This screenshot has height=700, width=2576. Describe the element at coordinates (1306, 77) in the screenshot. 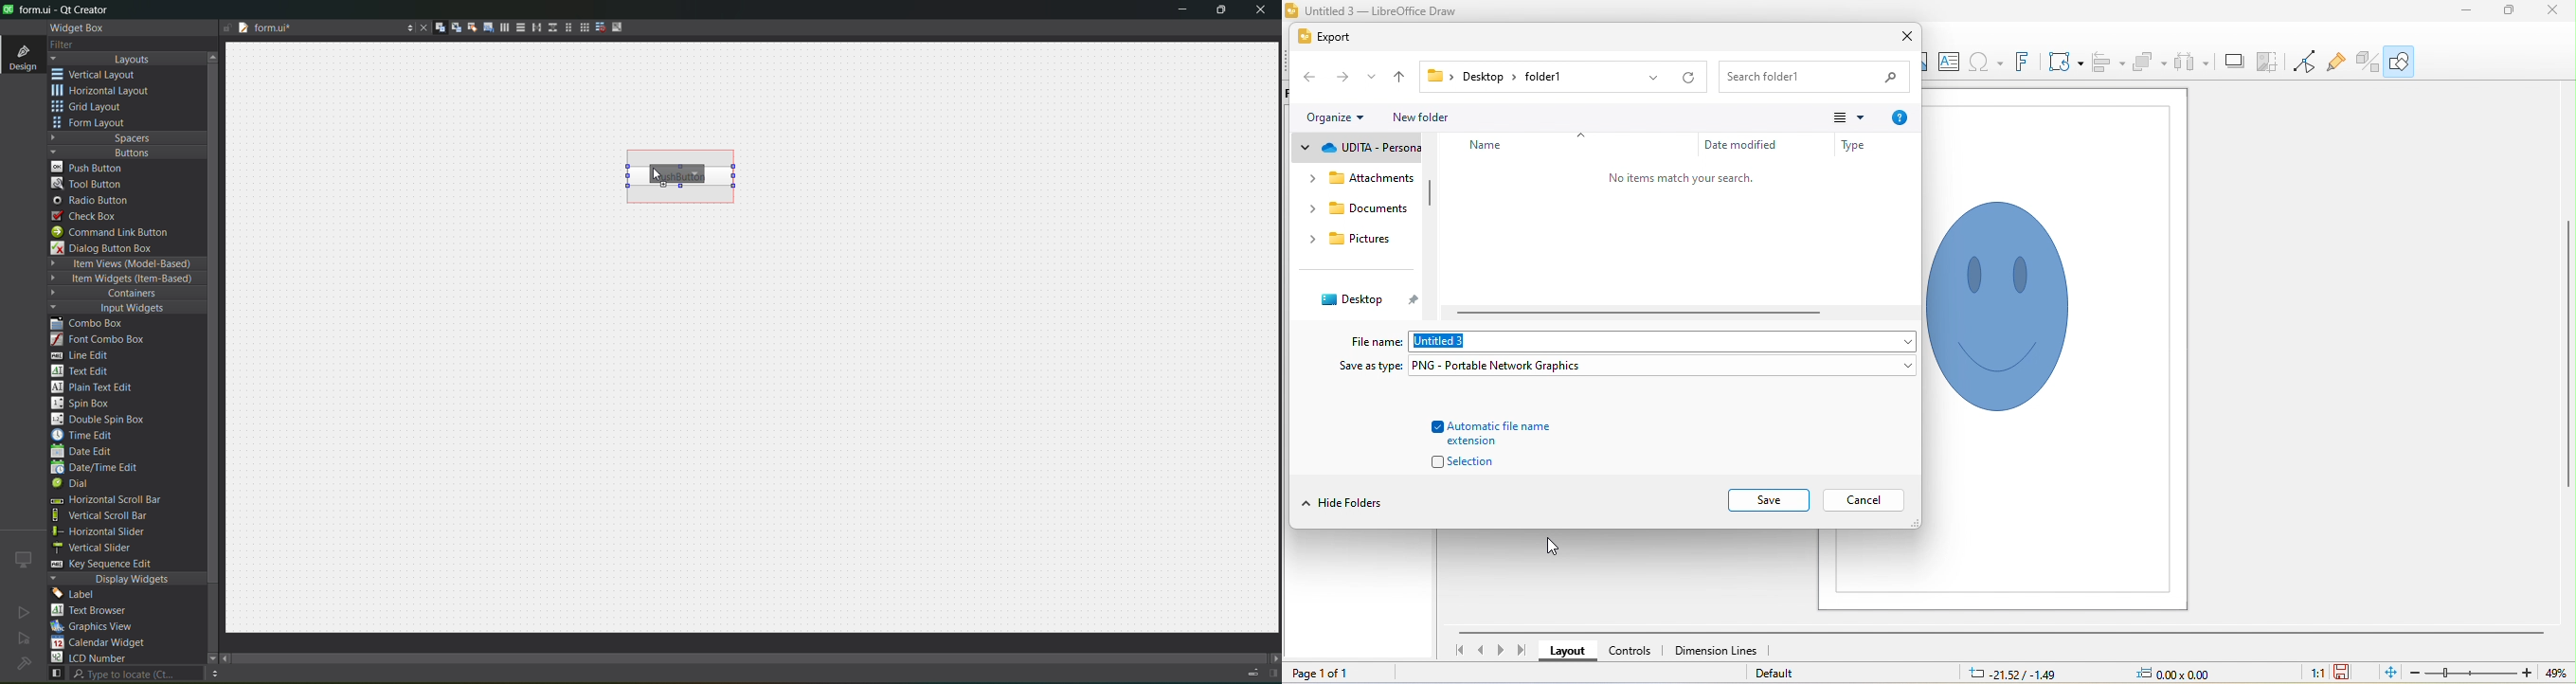

I see `back` at that location.